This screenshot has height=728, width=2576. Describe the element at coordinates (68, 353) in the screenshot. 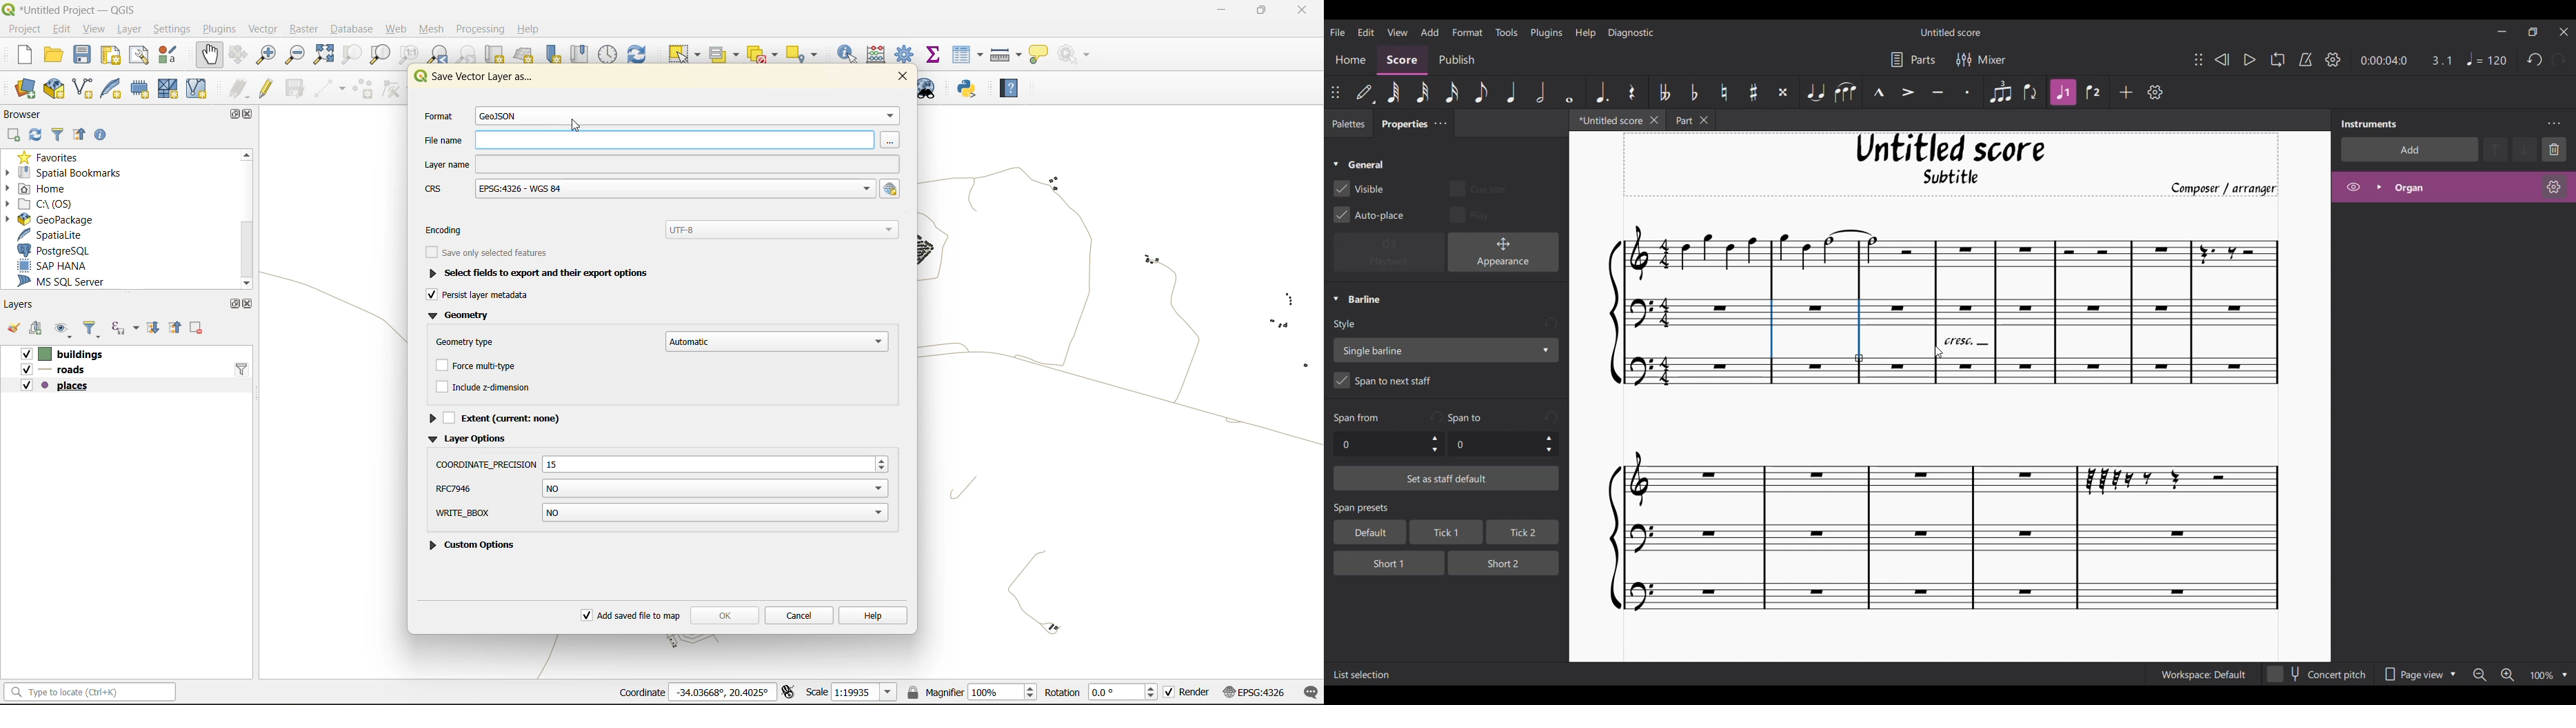

I see `Vv [| buildings` at that location.